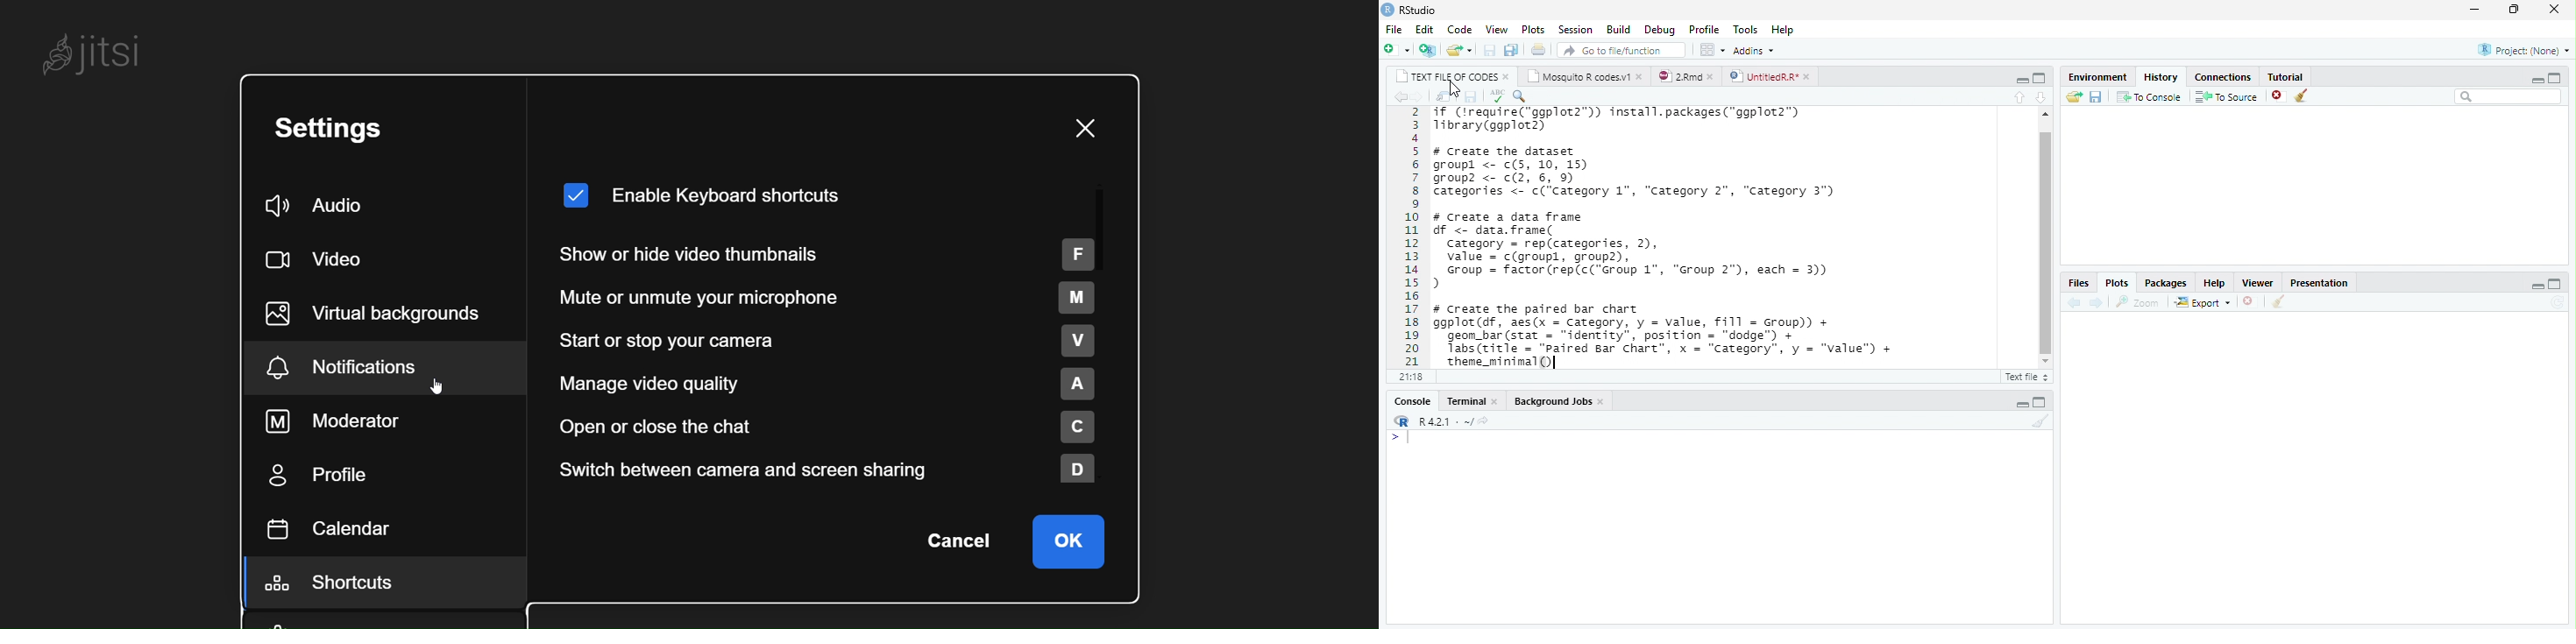  Describe the element at coordinates (2099, 77) in the screenshot. I see `environment` at that location.